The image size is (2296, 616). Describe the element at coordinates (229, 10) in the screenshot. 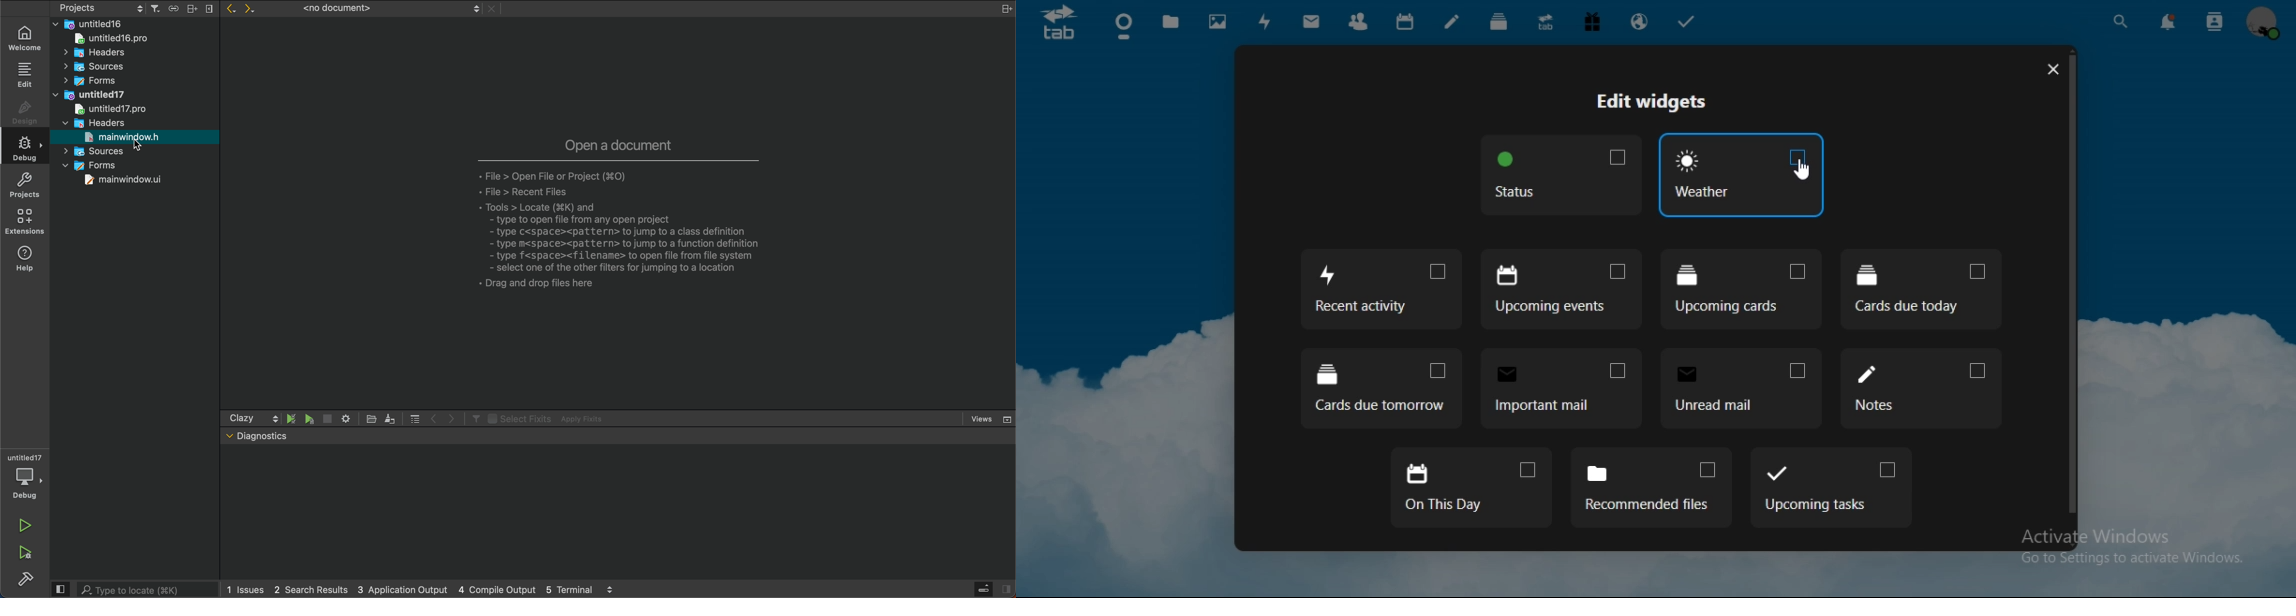

I see `Back` at that location.